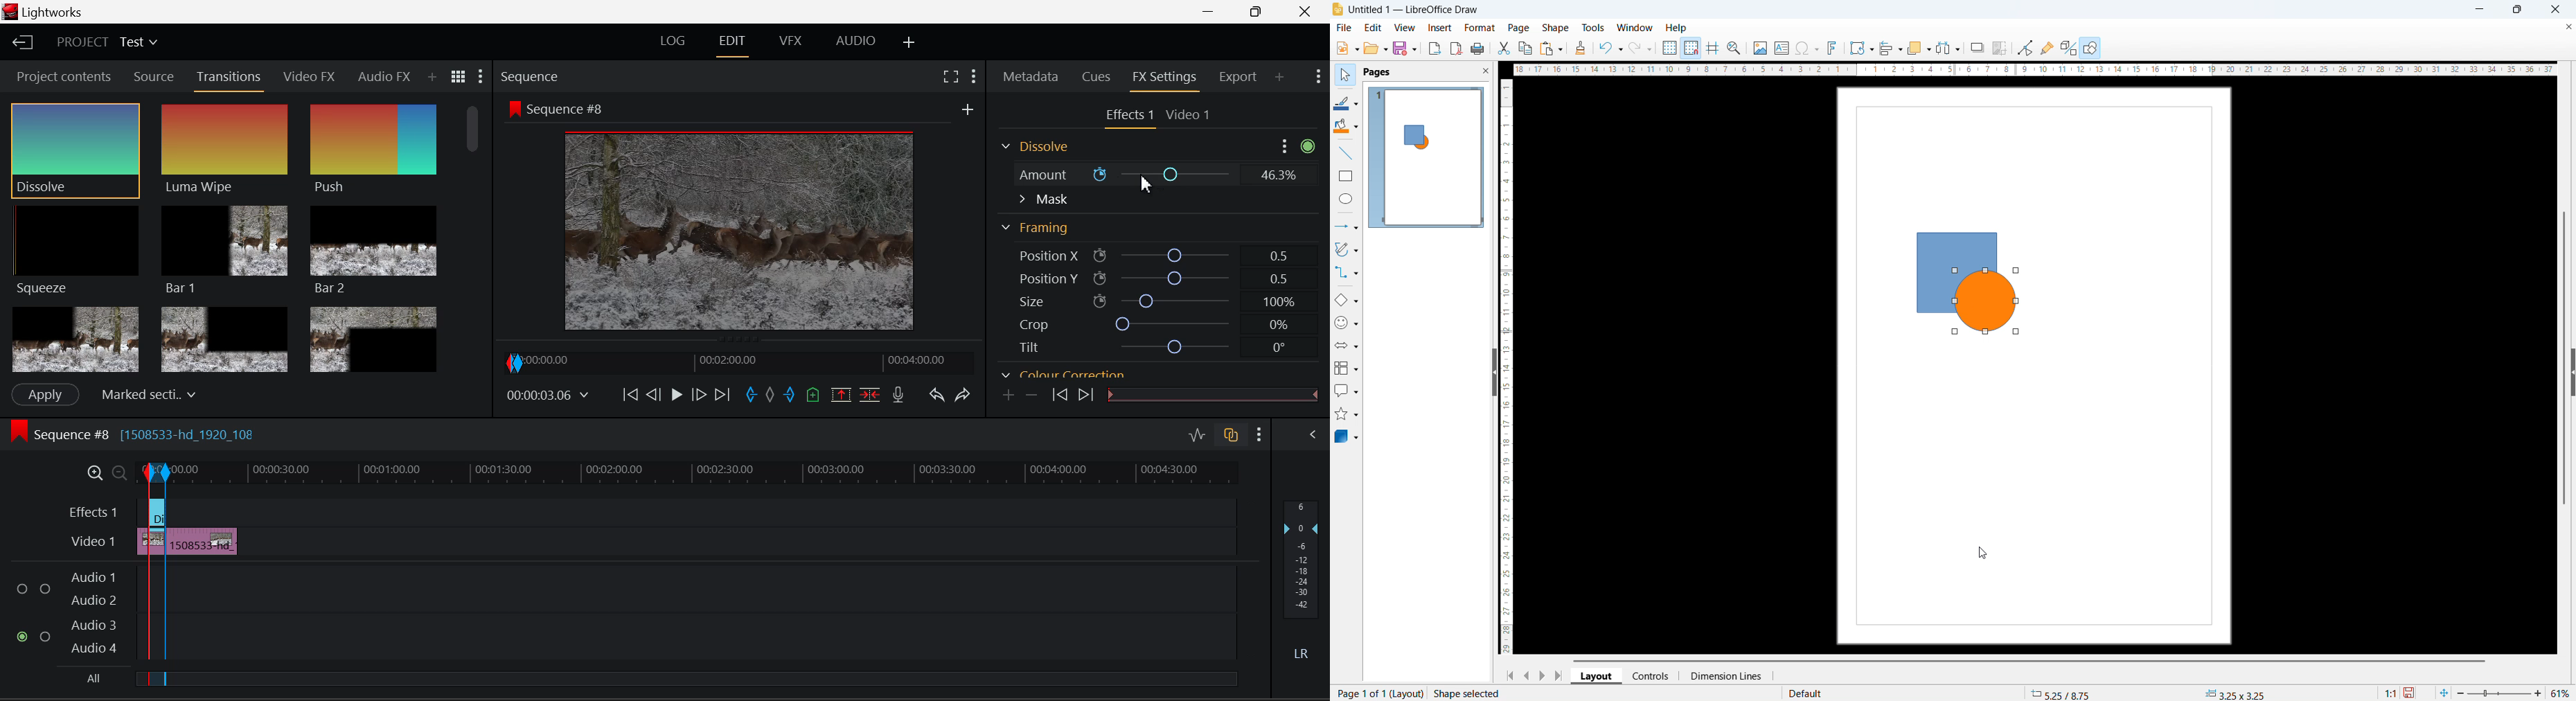  I want to click on default page style, so click(1804, 693).